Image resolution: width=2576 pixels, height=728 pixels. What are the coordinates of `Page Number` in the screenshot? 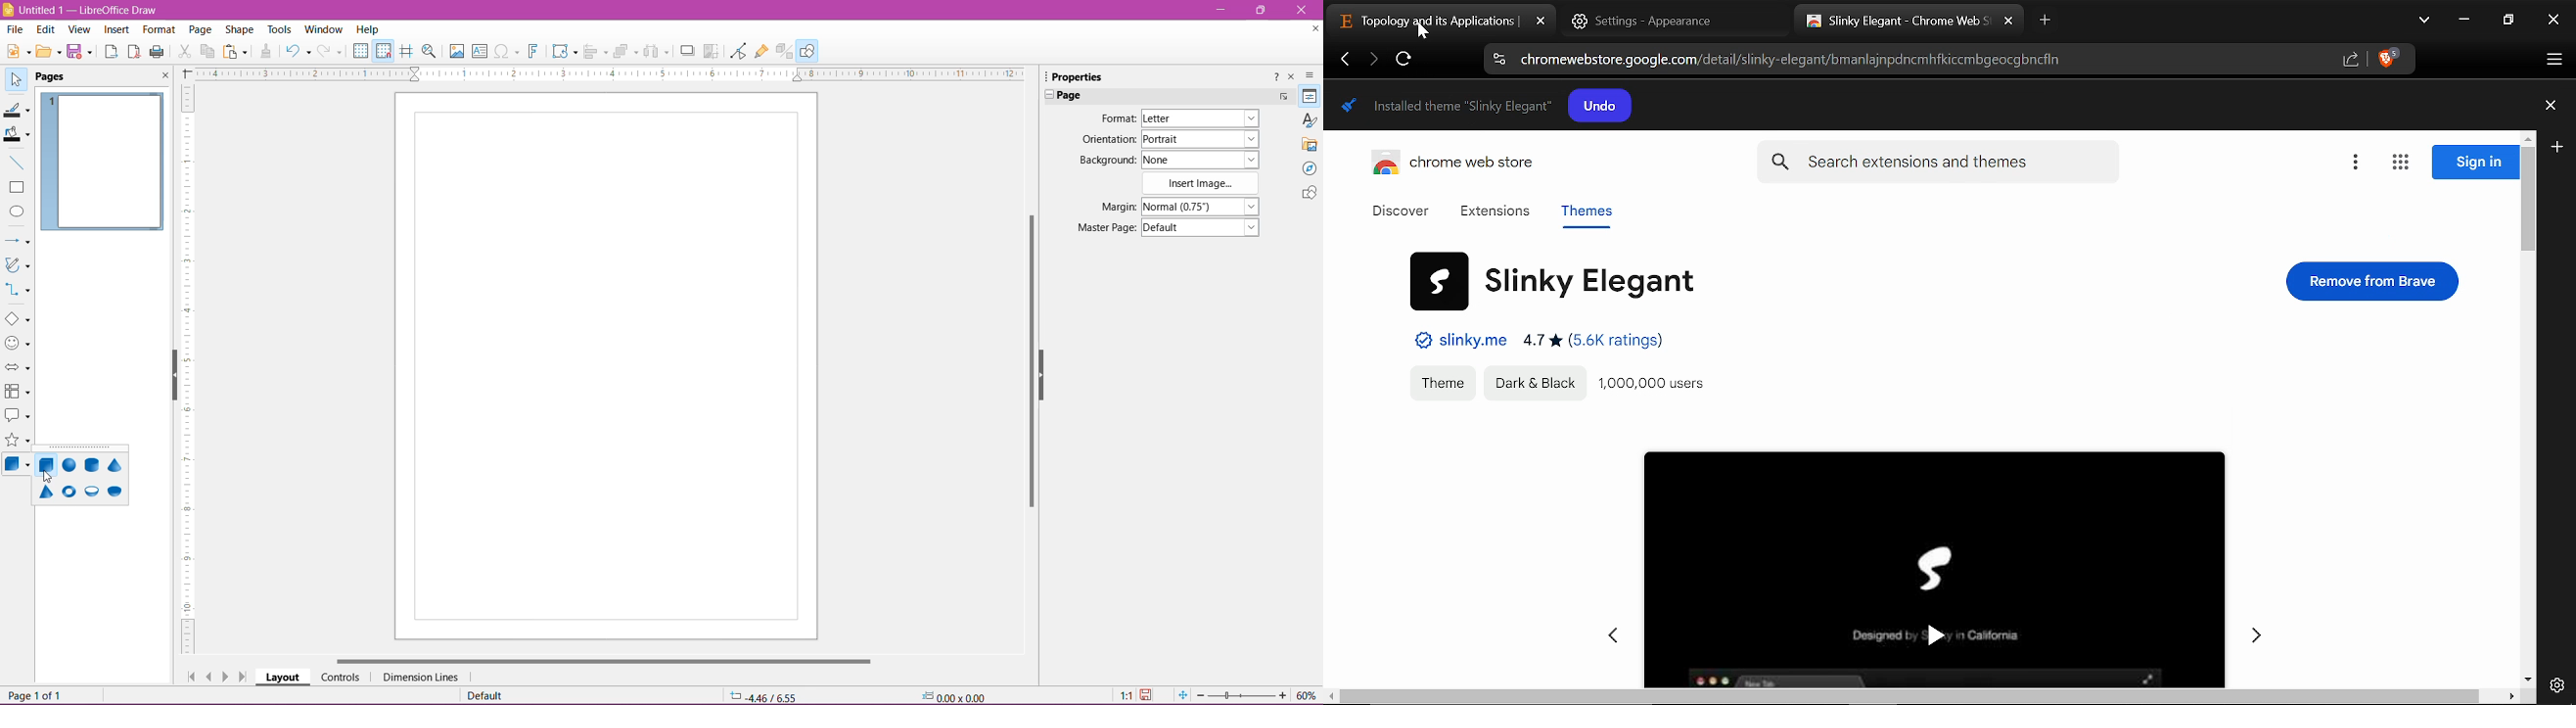 It's located at (38, 695).